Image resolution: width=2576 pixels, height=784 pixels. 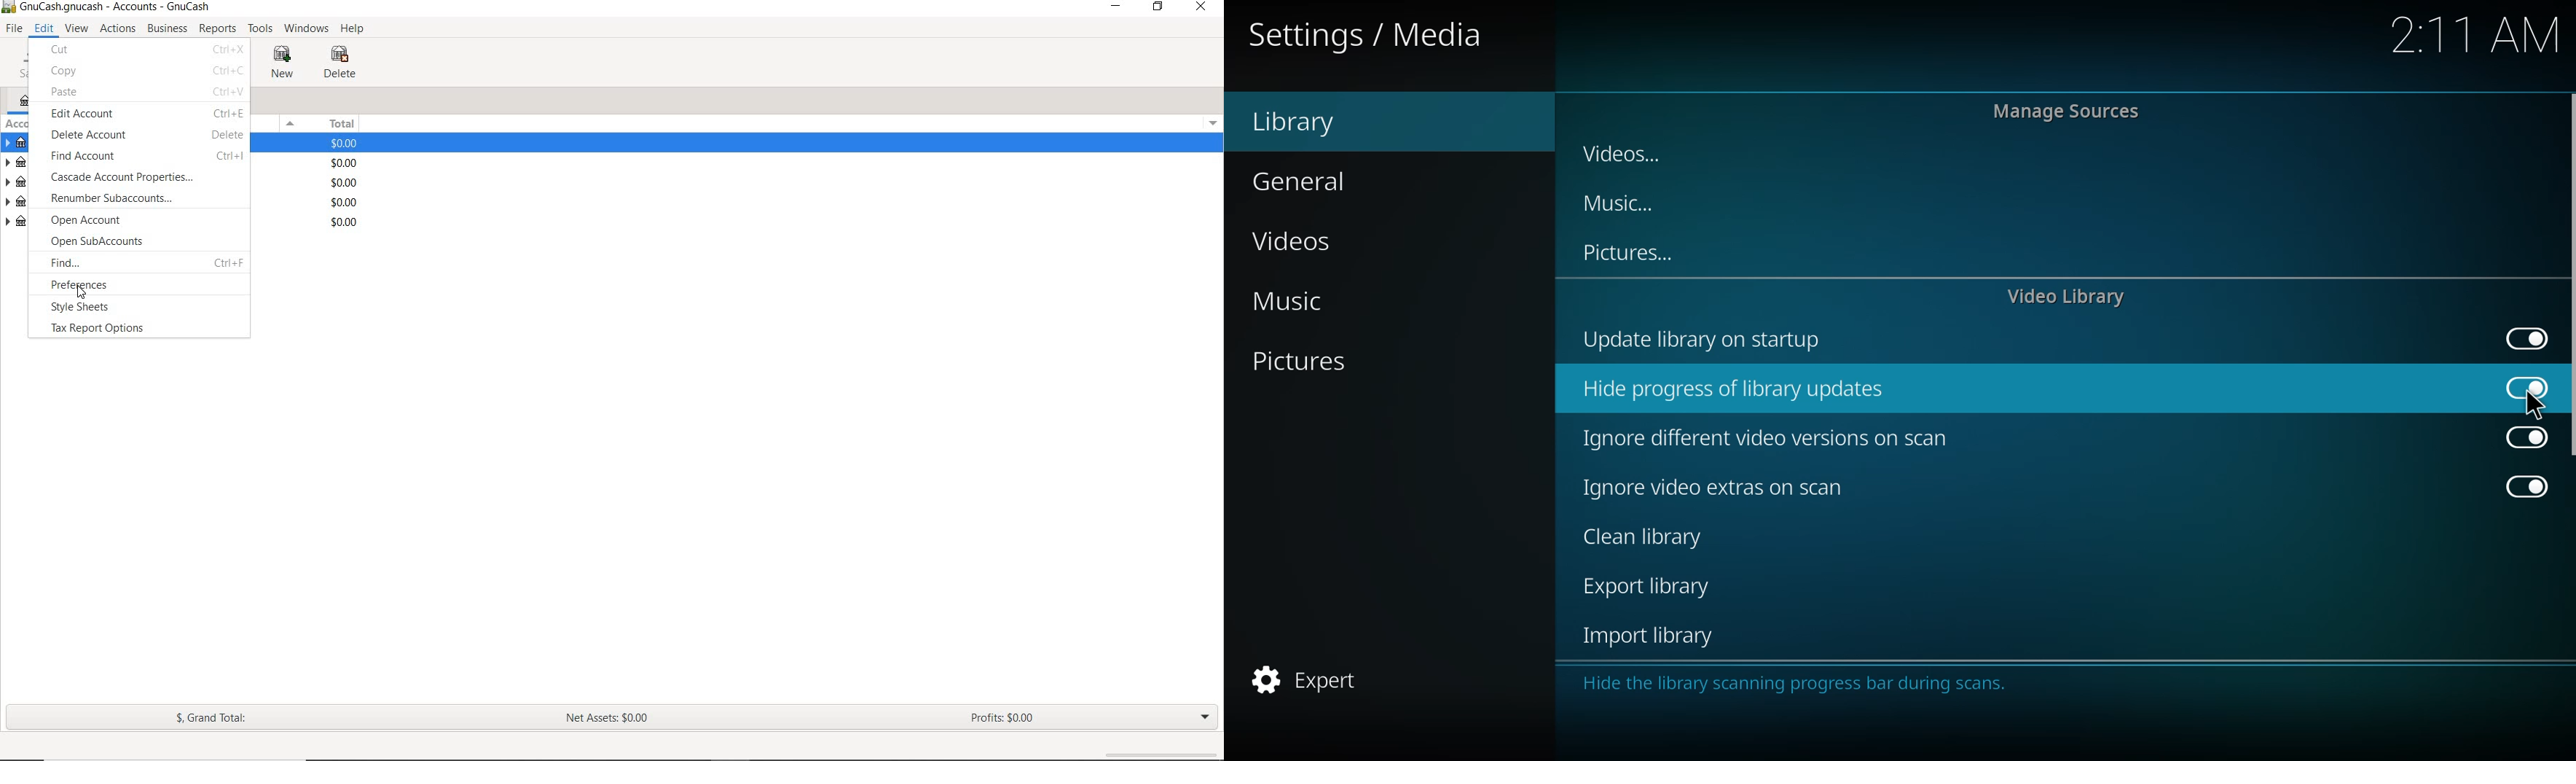 I want to click on MINIMIZE, so click(x=1118, y=9).